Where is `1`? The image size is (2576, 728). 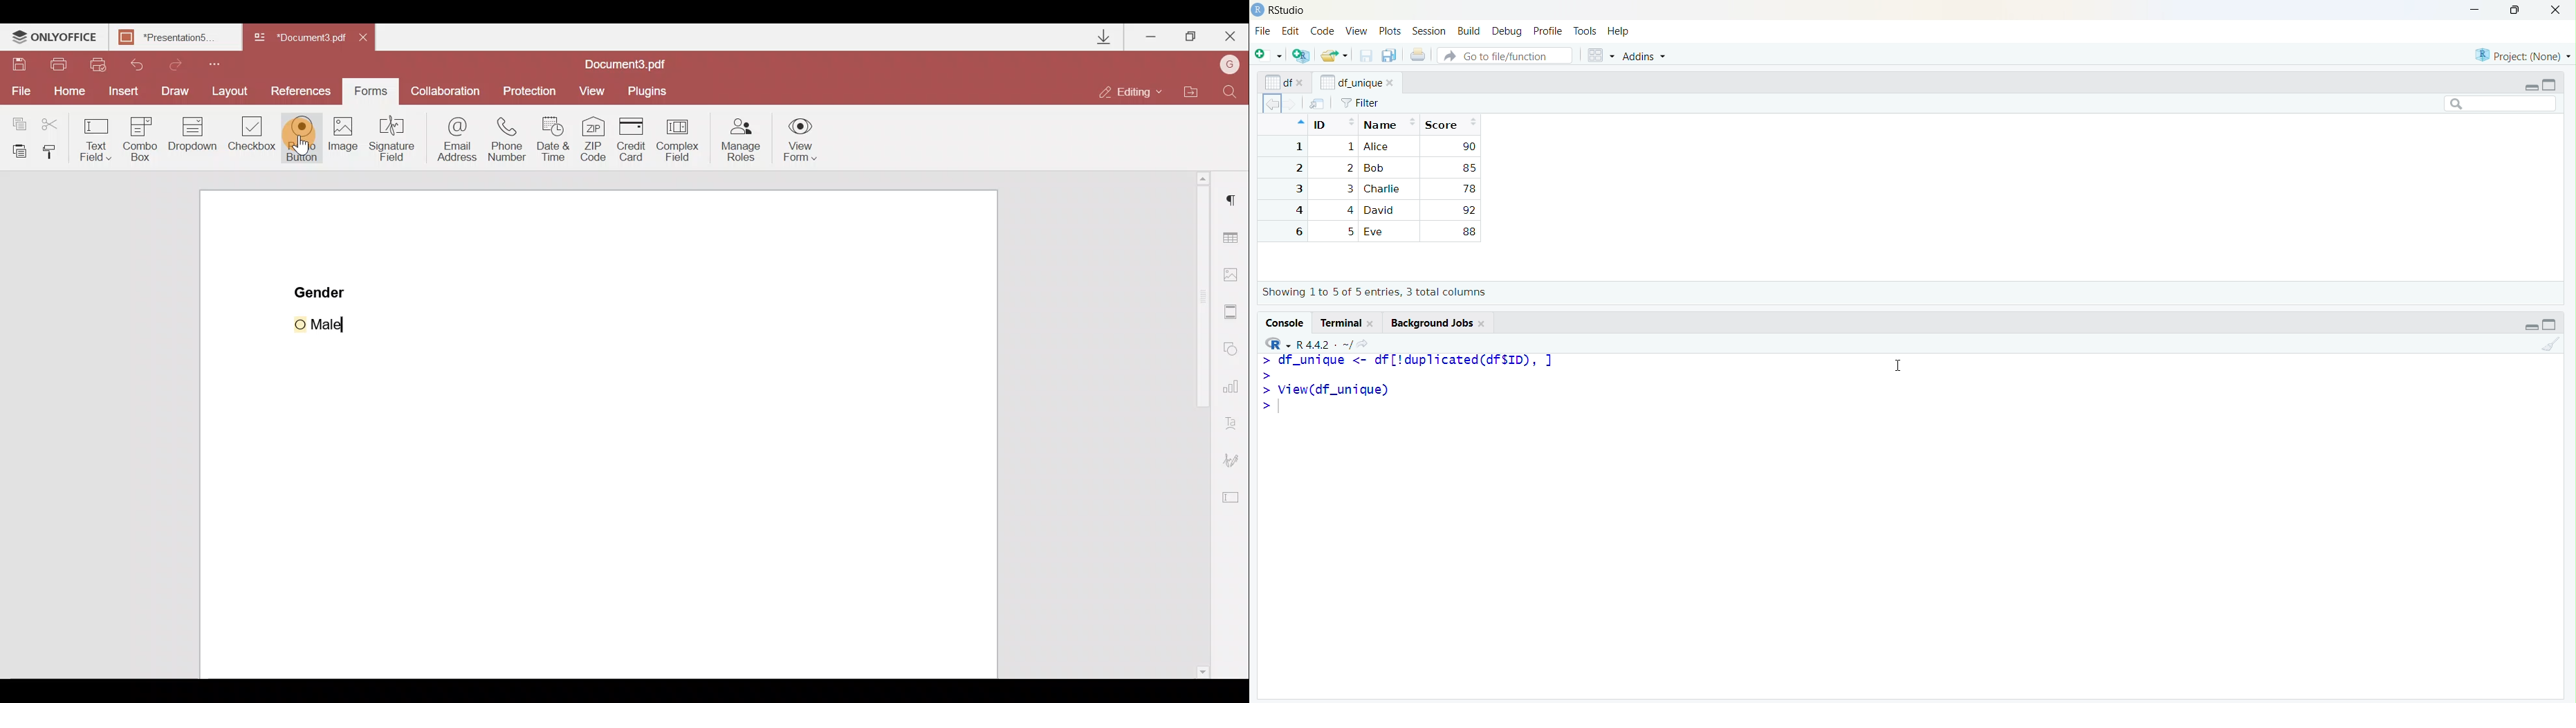 1 is located at coordinates (1349, 147).